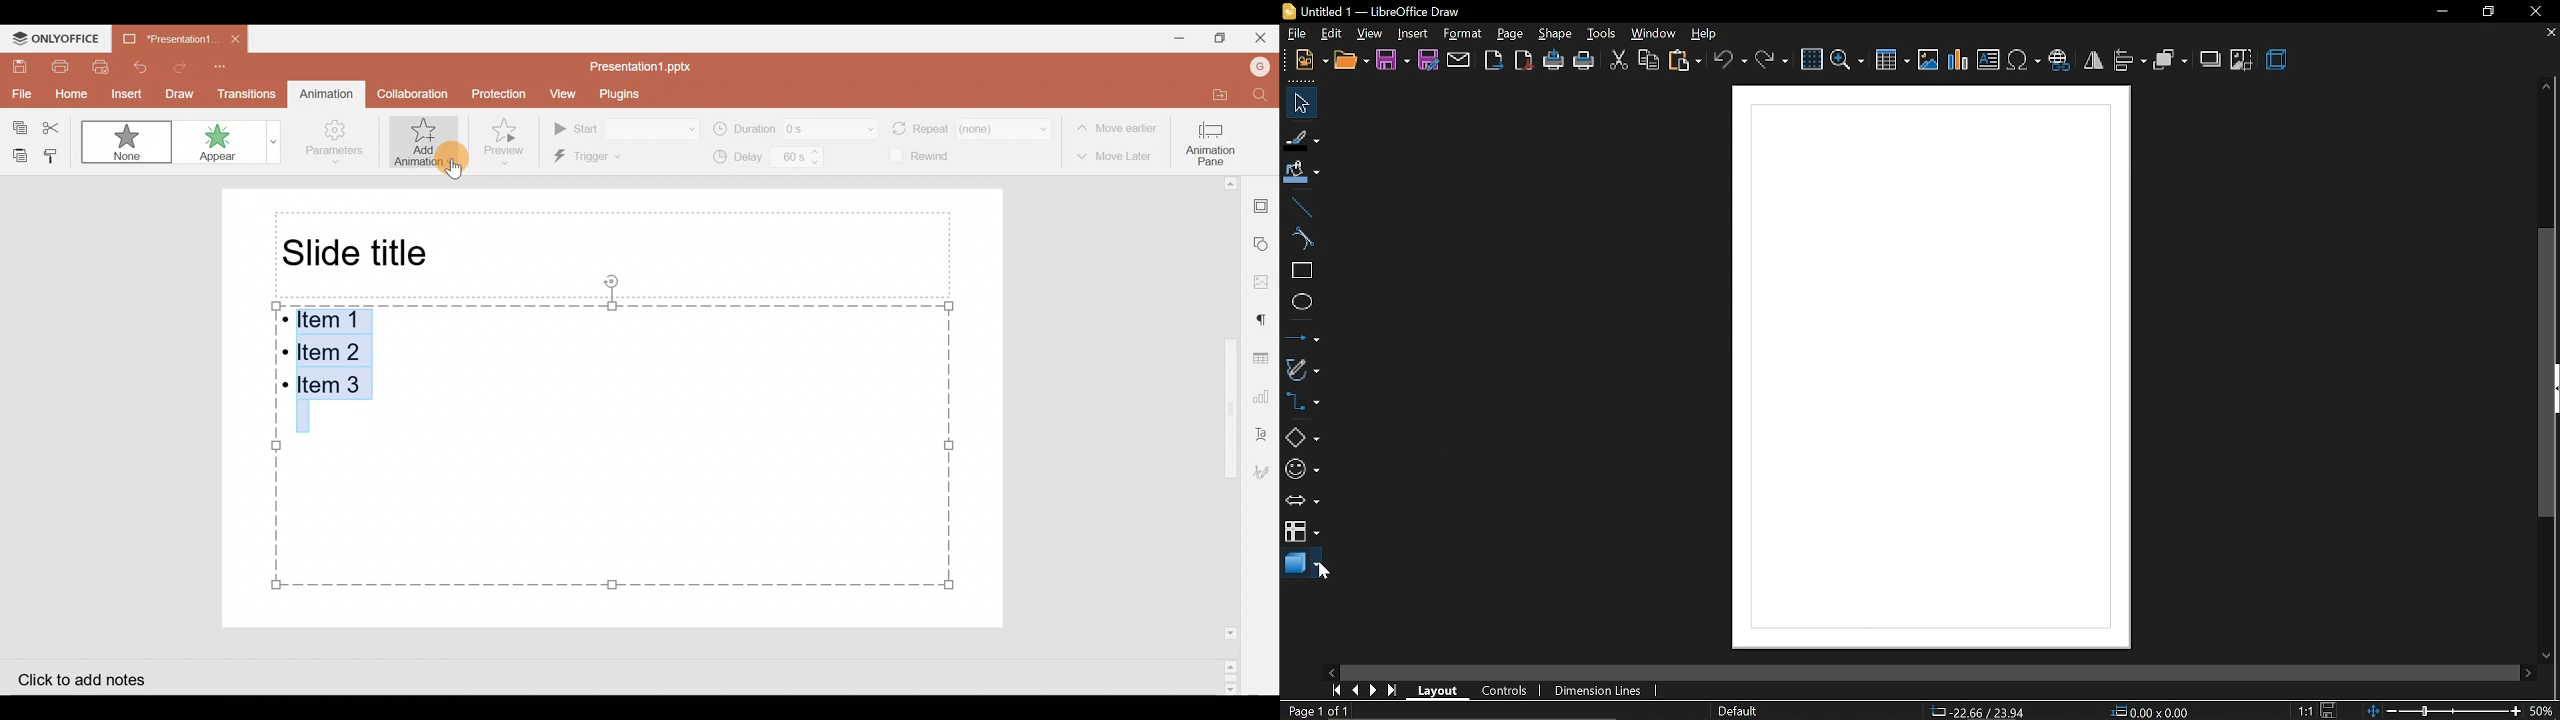  I want to click on Presentation1., so click(167, 38).